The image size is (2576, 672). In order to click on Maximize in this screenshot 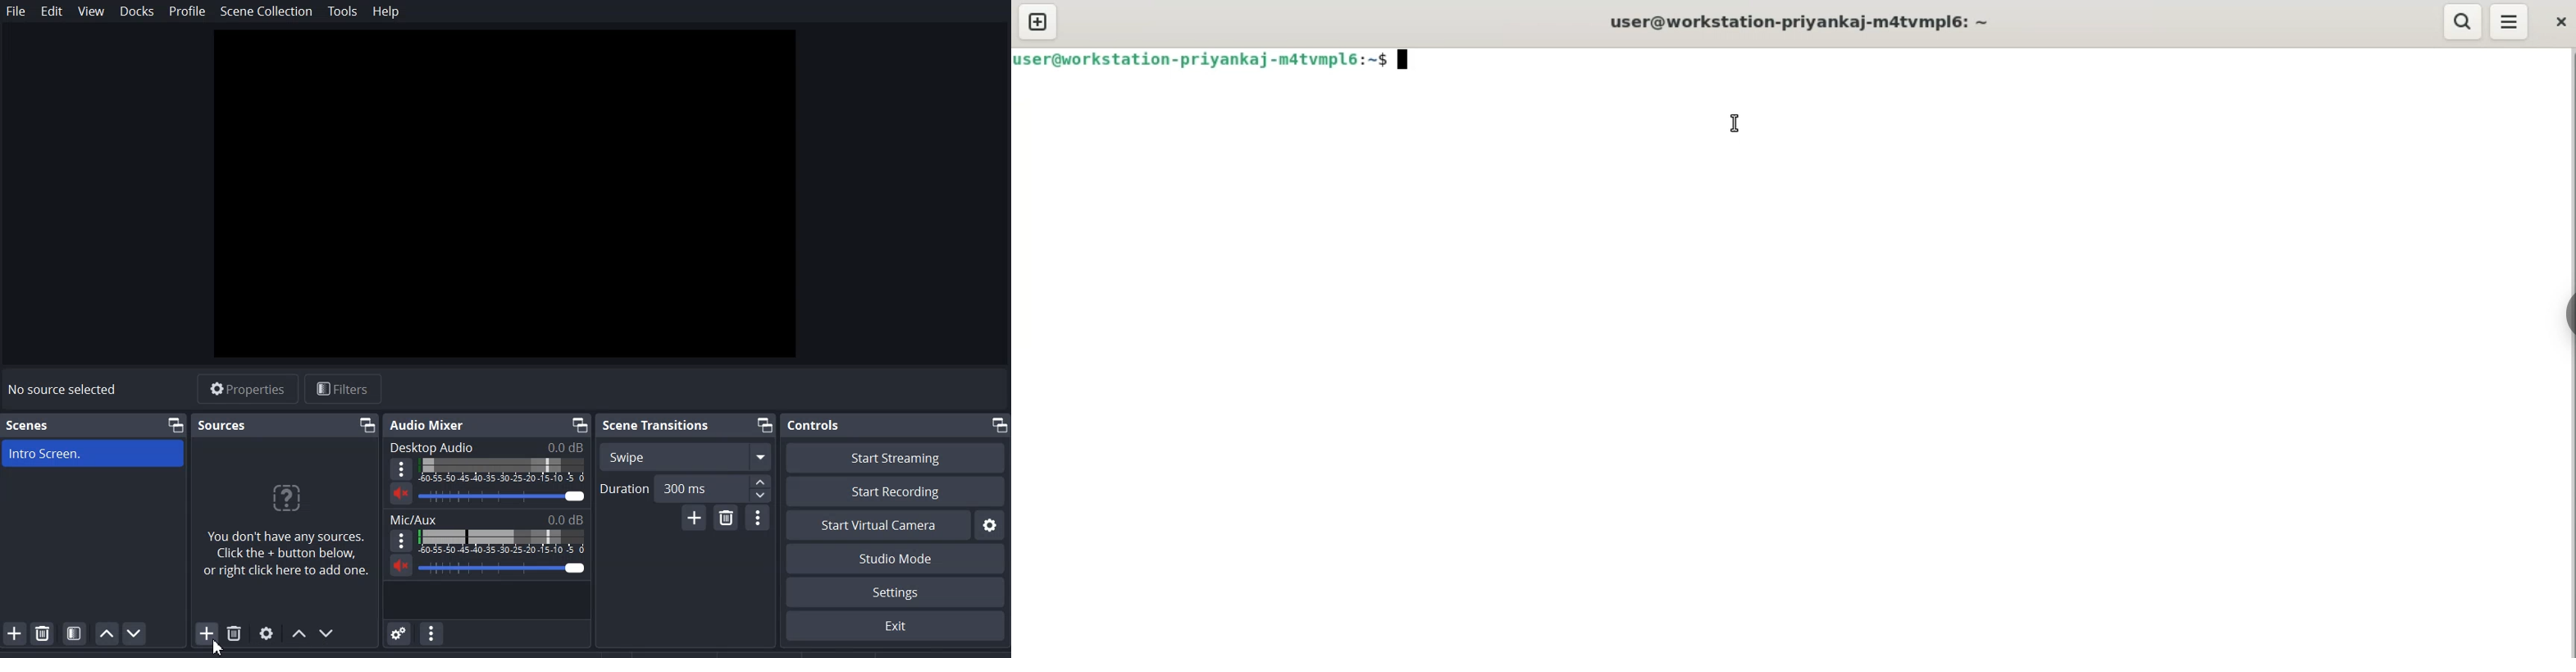, I will do `click(580, 424)`.